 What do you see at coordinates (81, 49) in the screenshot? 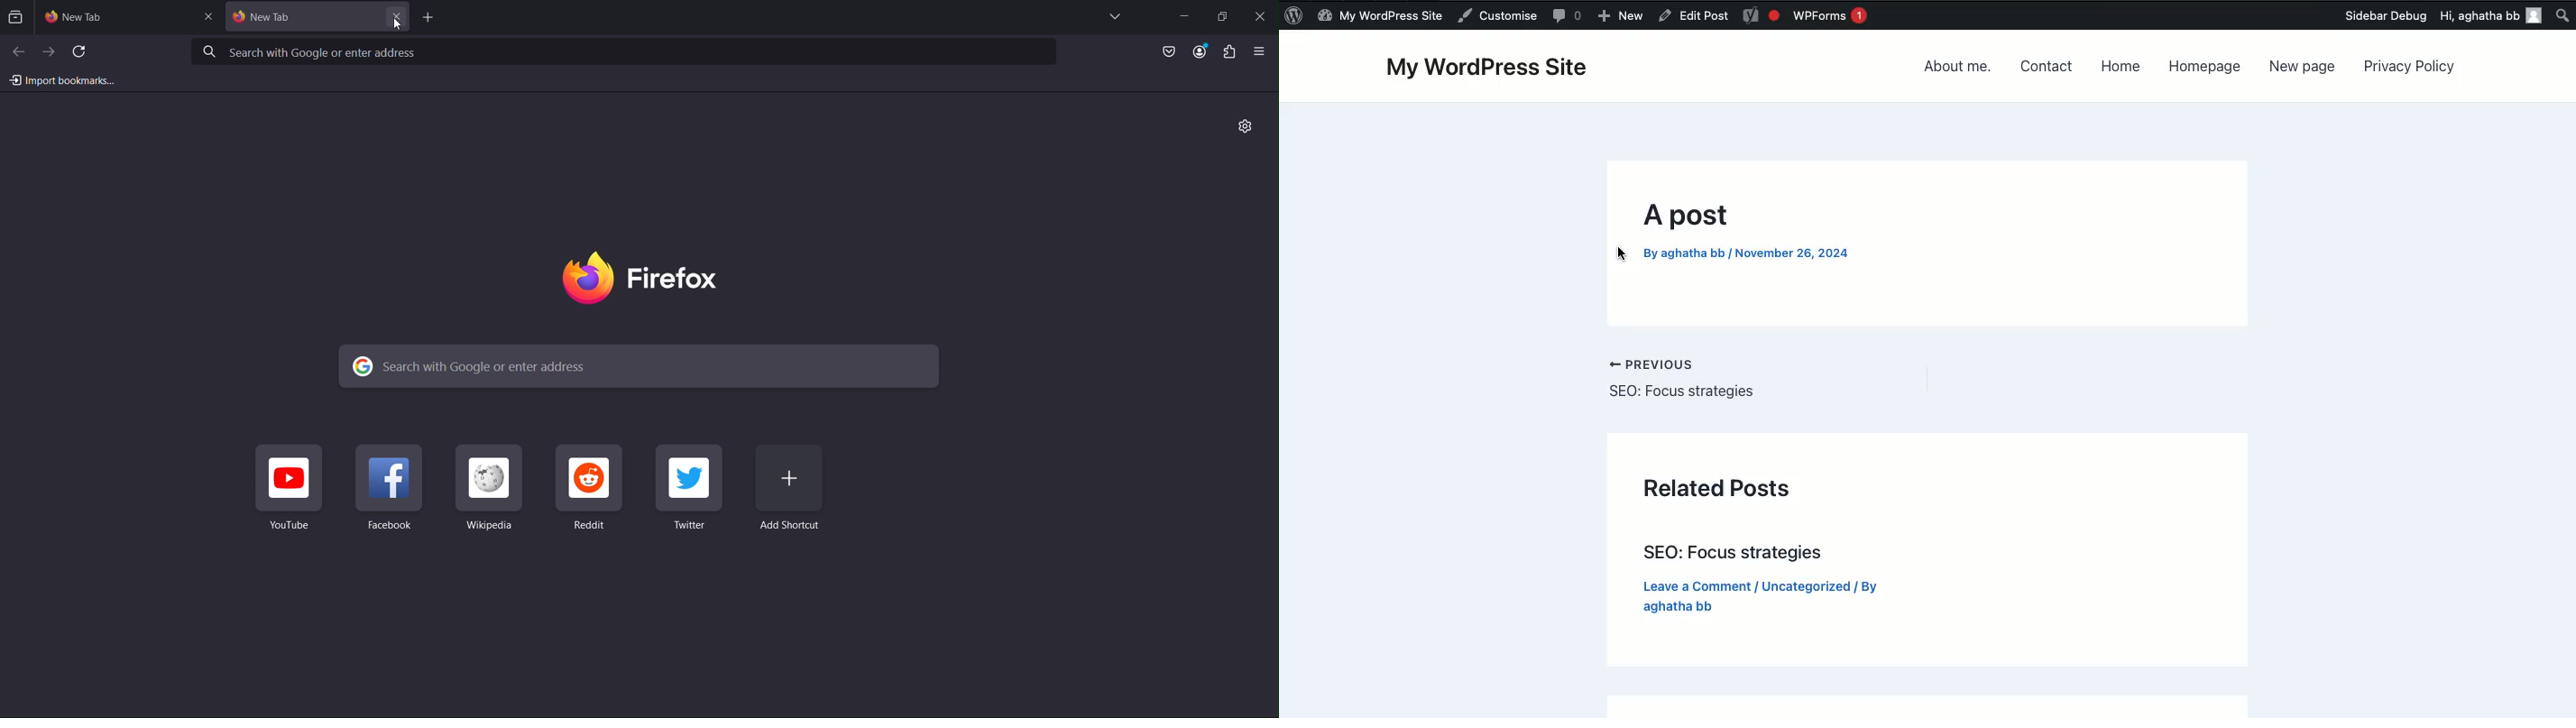
I see `Refresh` at bounding box center [81, 49].